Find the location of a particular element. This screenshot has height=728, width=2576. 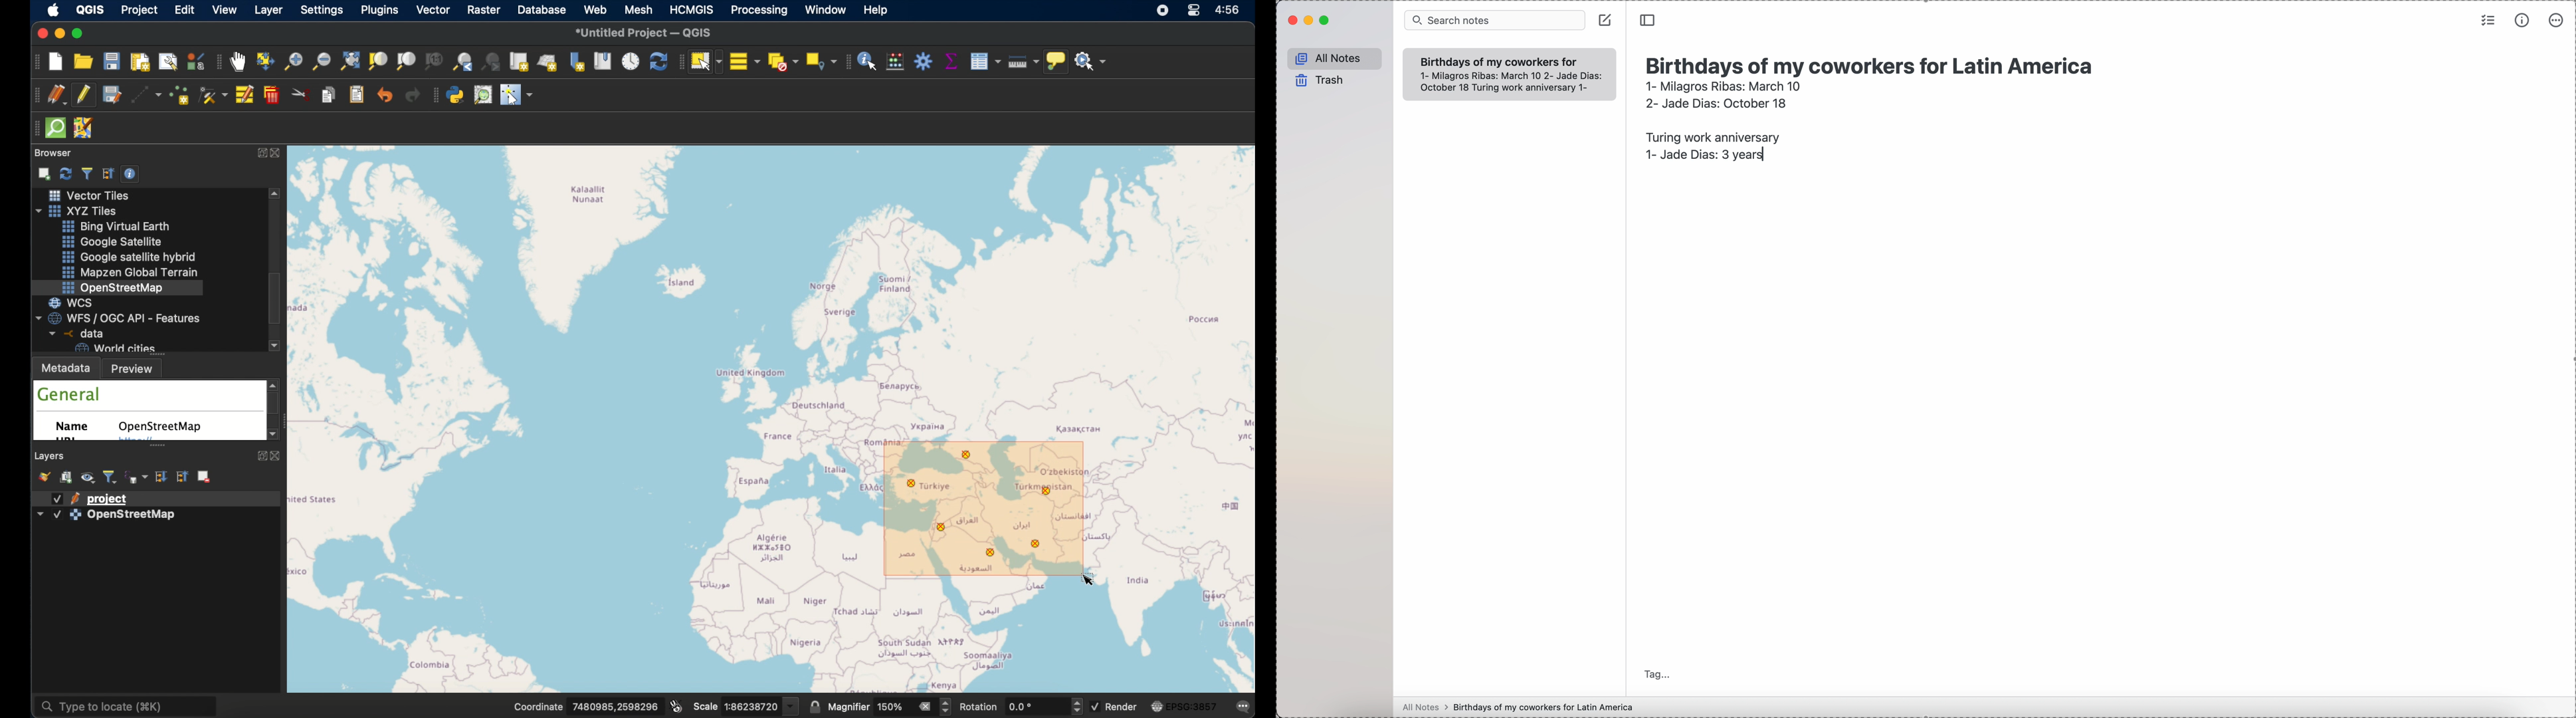

Increase or decrease magnifier is located at coordinates (947, 707).